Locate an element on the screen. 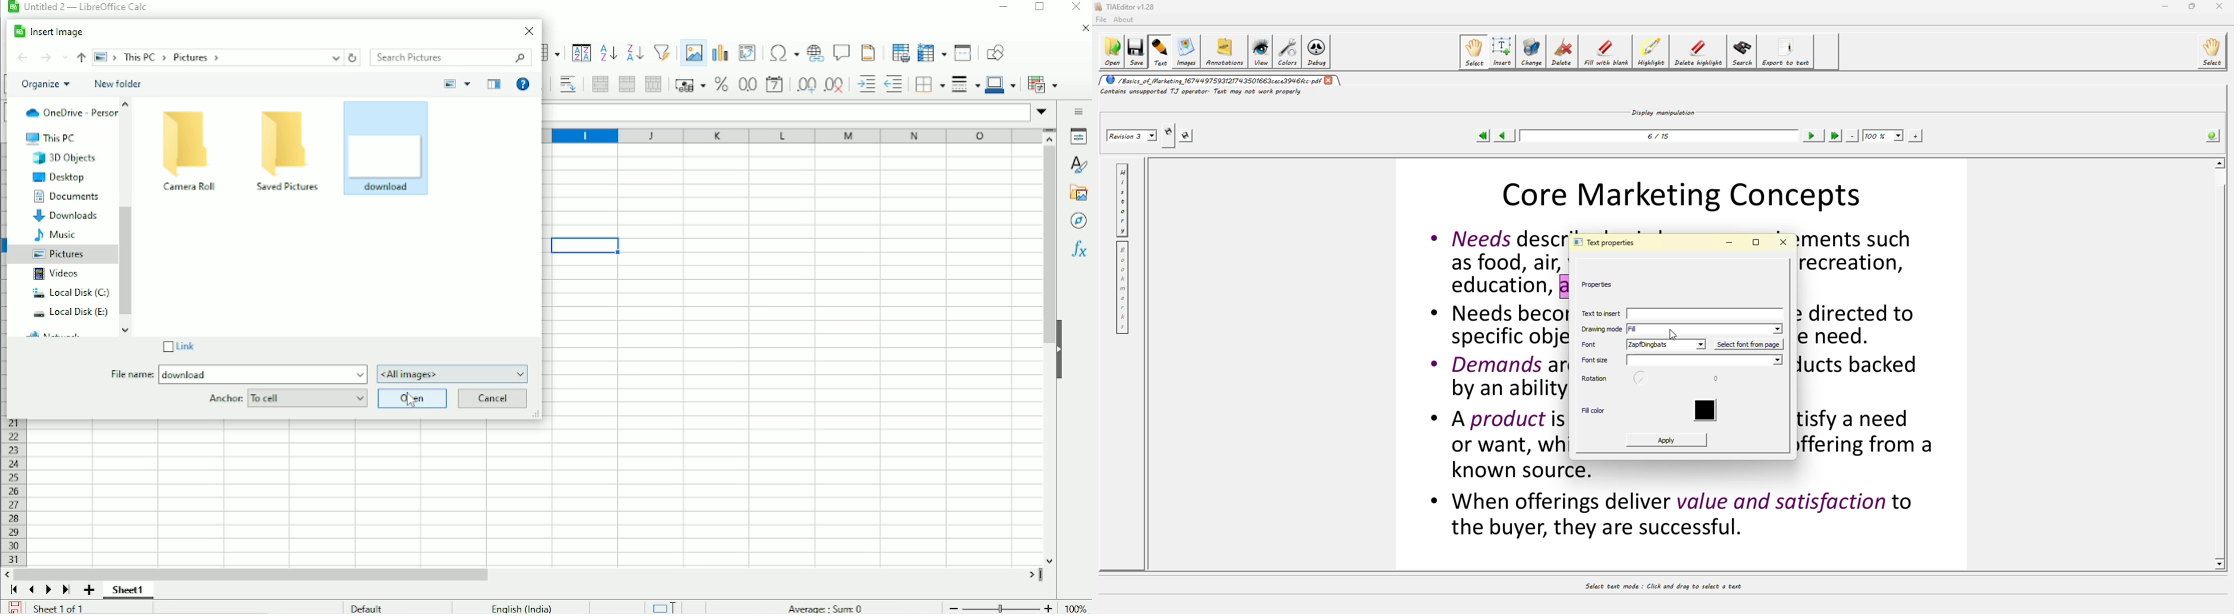  Refresh is located at coordinates (353, 56).